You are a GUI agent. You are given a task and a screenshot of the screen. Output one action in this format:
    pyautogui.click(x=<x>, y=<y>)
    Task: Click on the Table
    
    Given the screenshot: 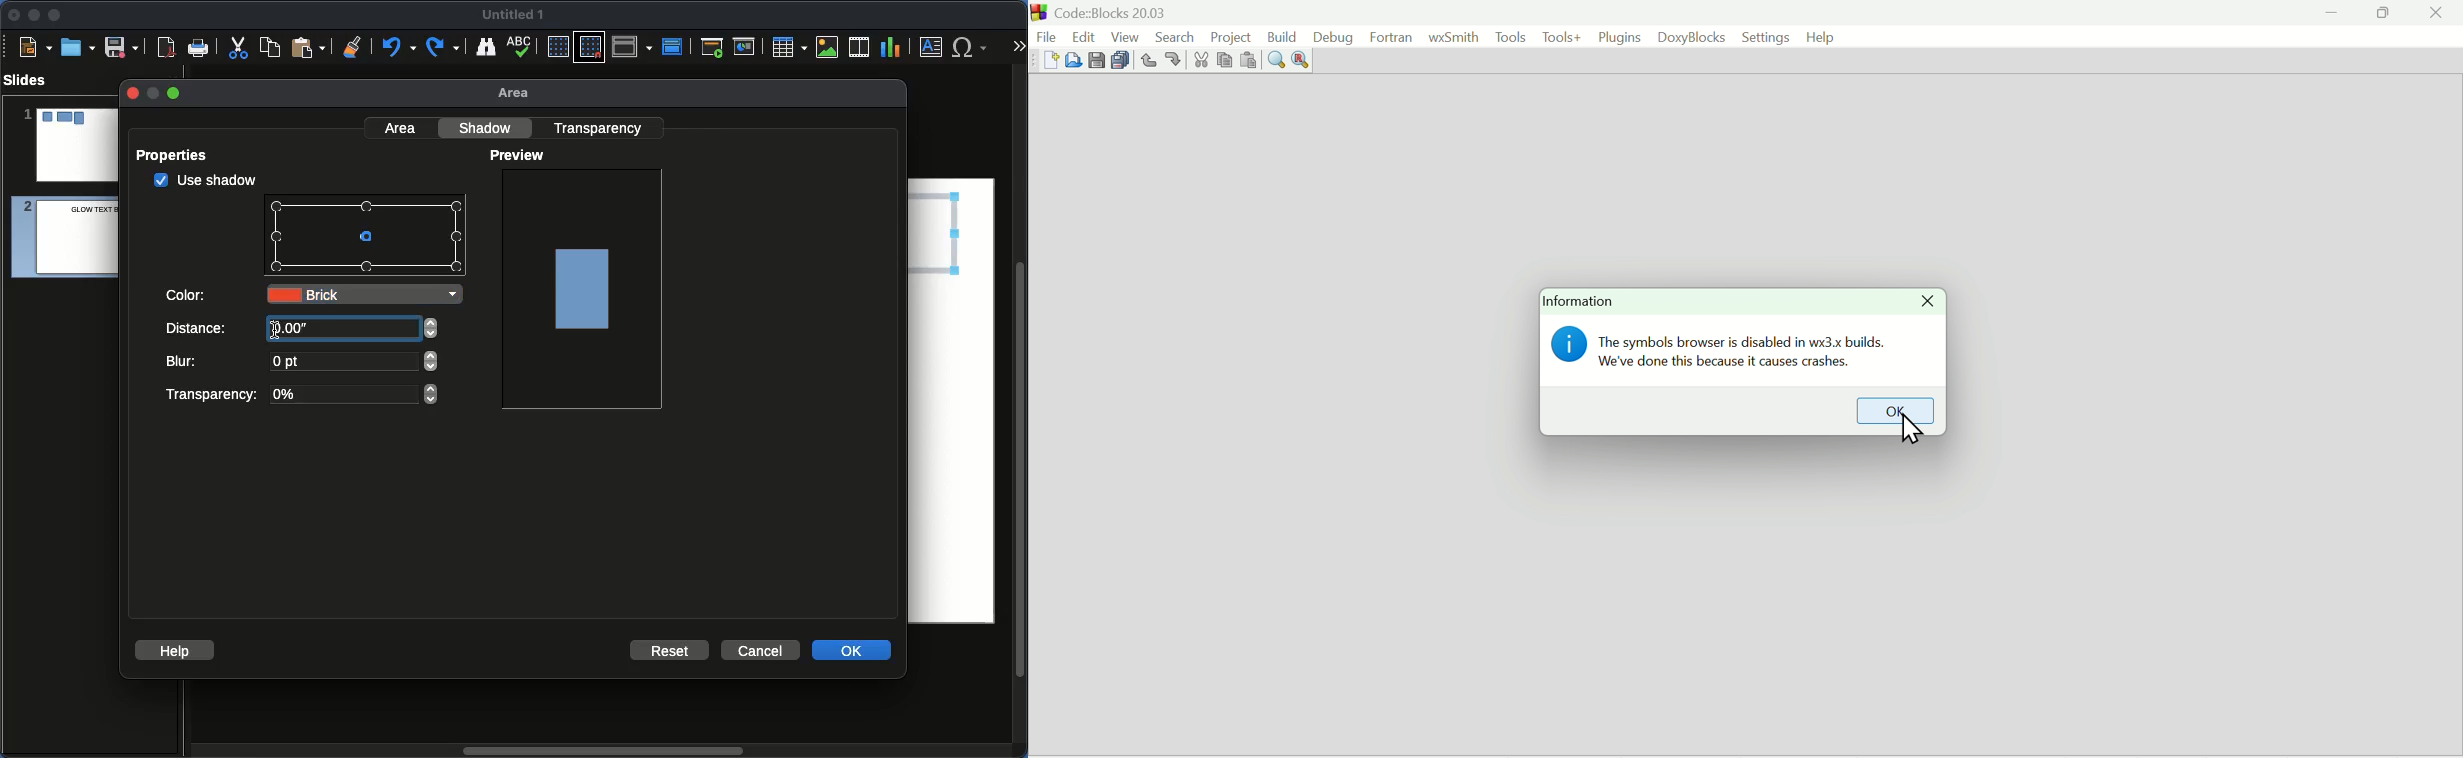 What is the action you would take?
    pyautogui.click(x=788, y=46)
    